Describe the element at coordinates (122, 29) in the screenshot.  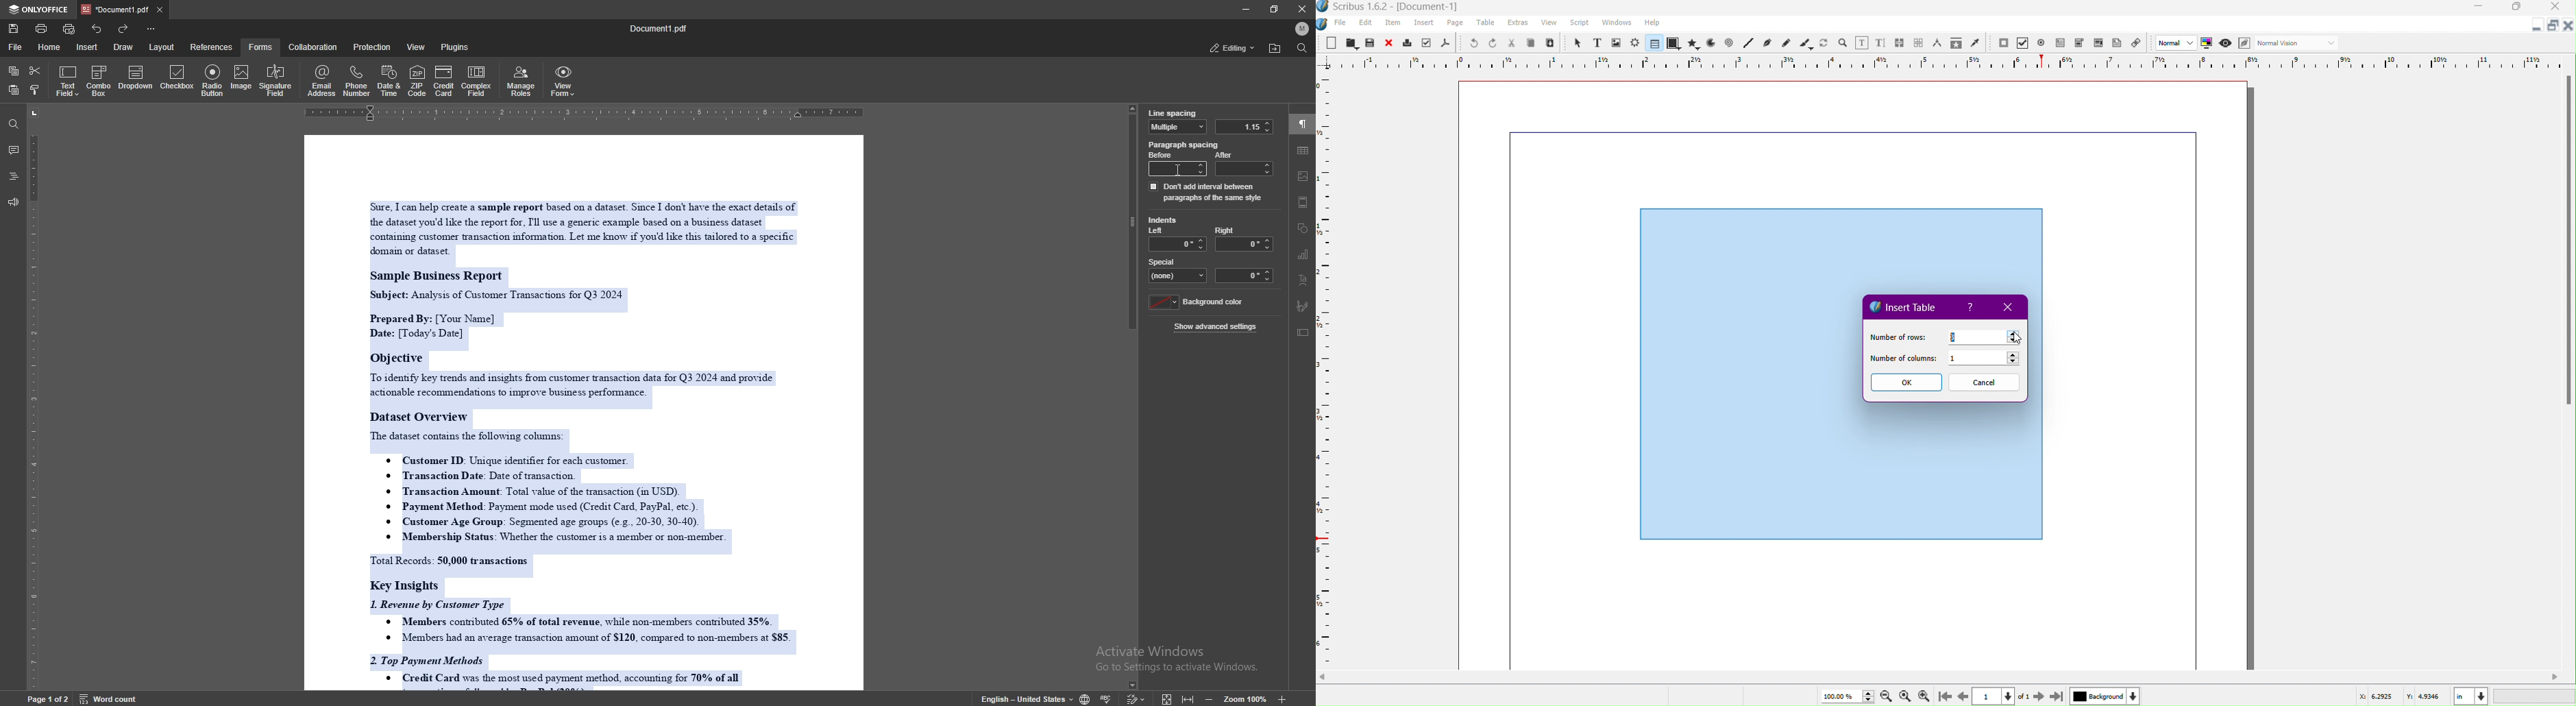
I see `redo` at that location.